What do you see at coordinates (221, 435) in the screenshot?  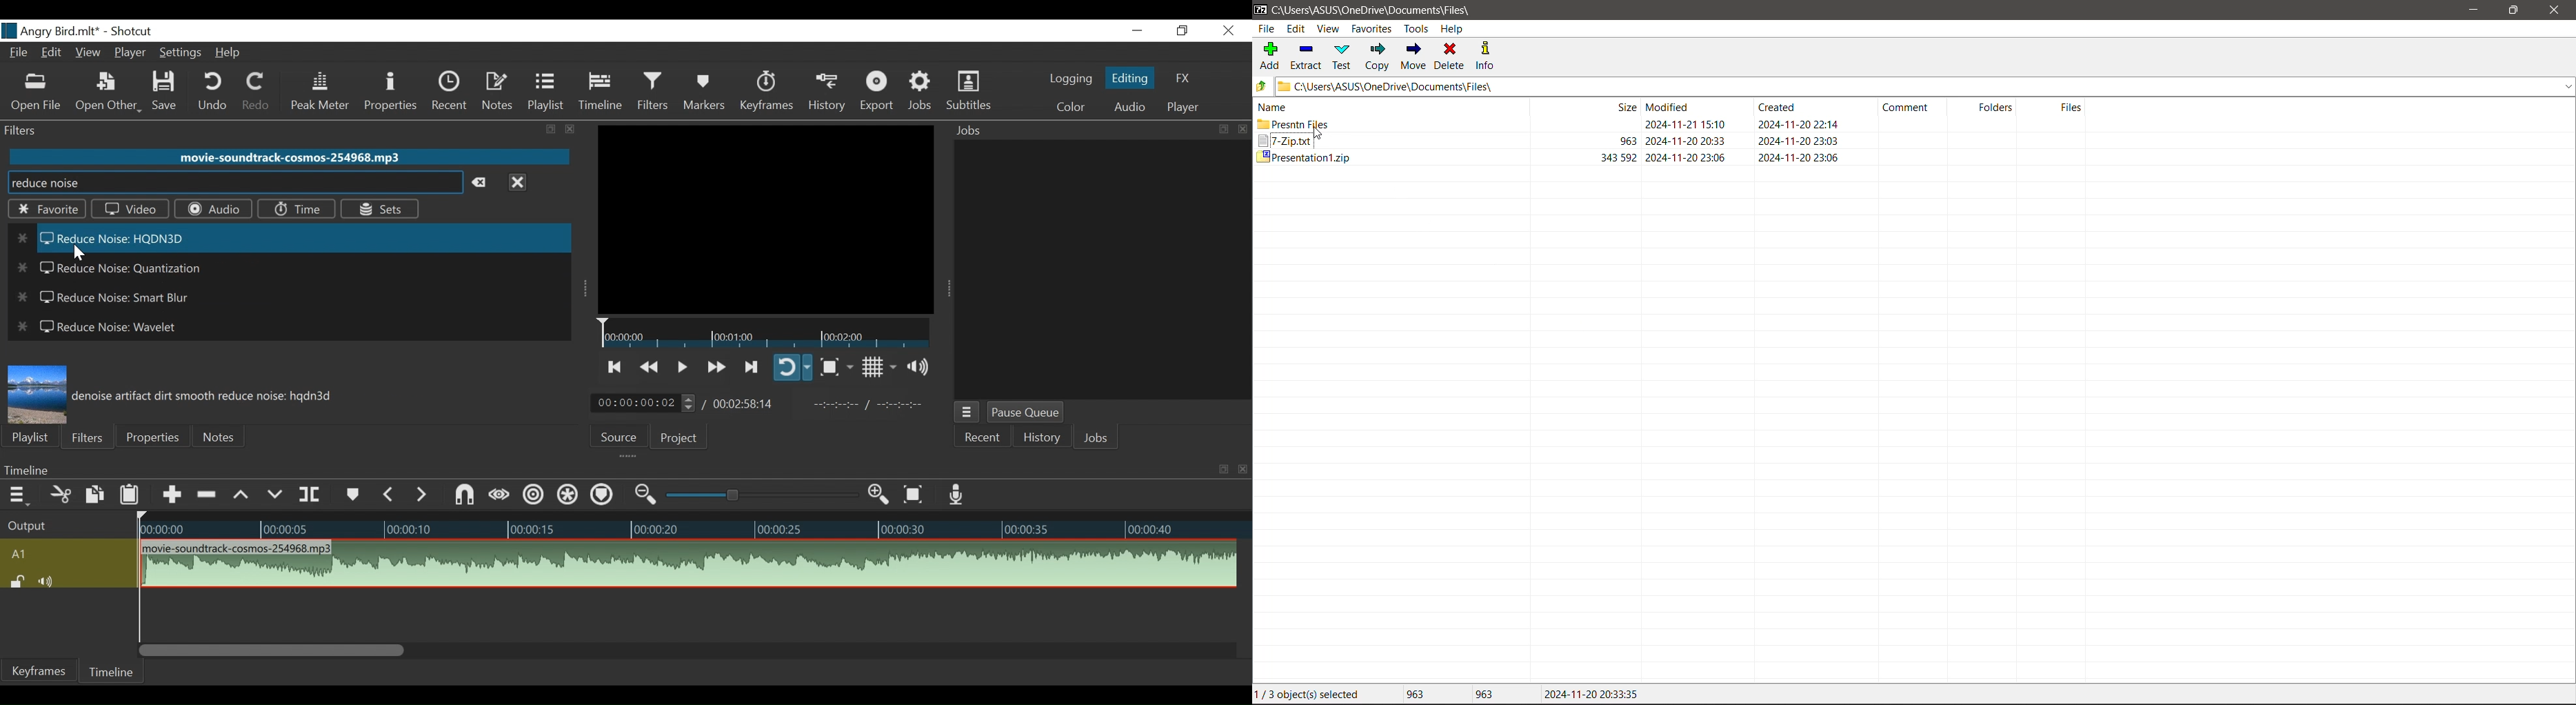 I see `Notes` at bounding box center [221, 435].